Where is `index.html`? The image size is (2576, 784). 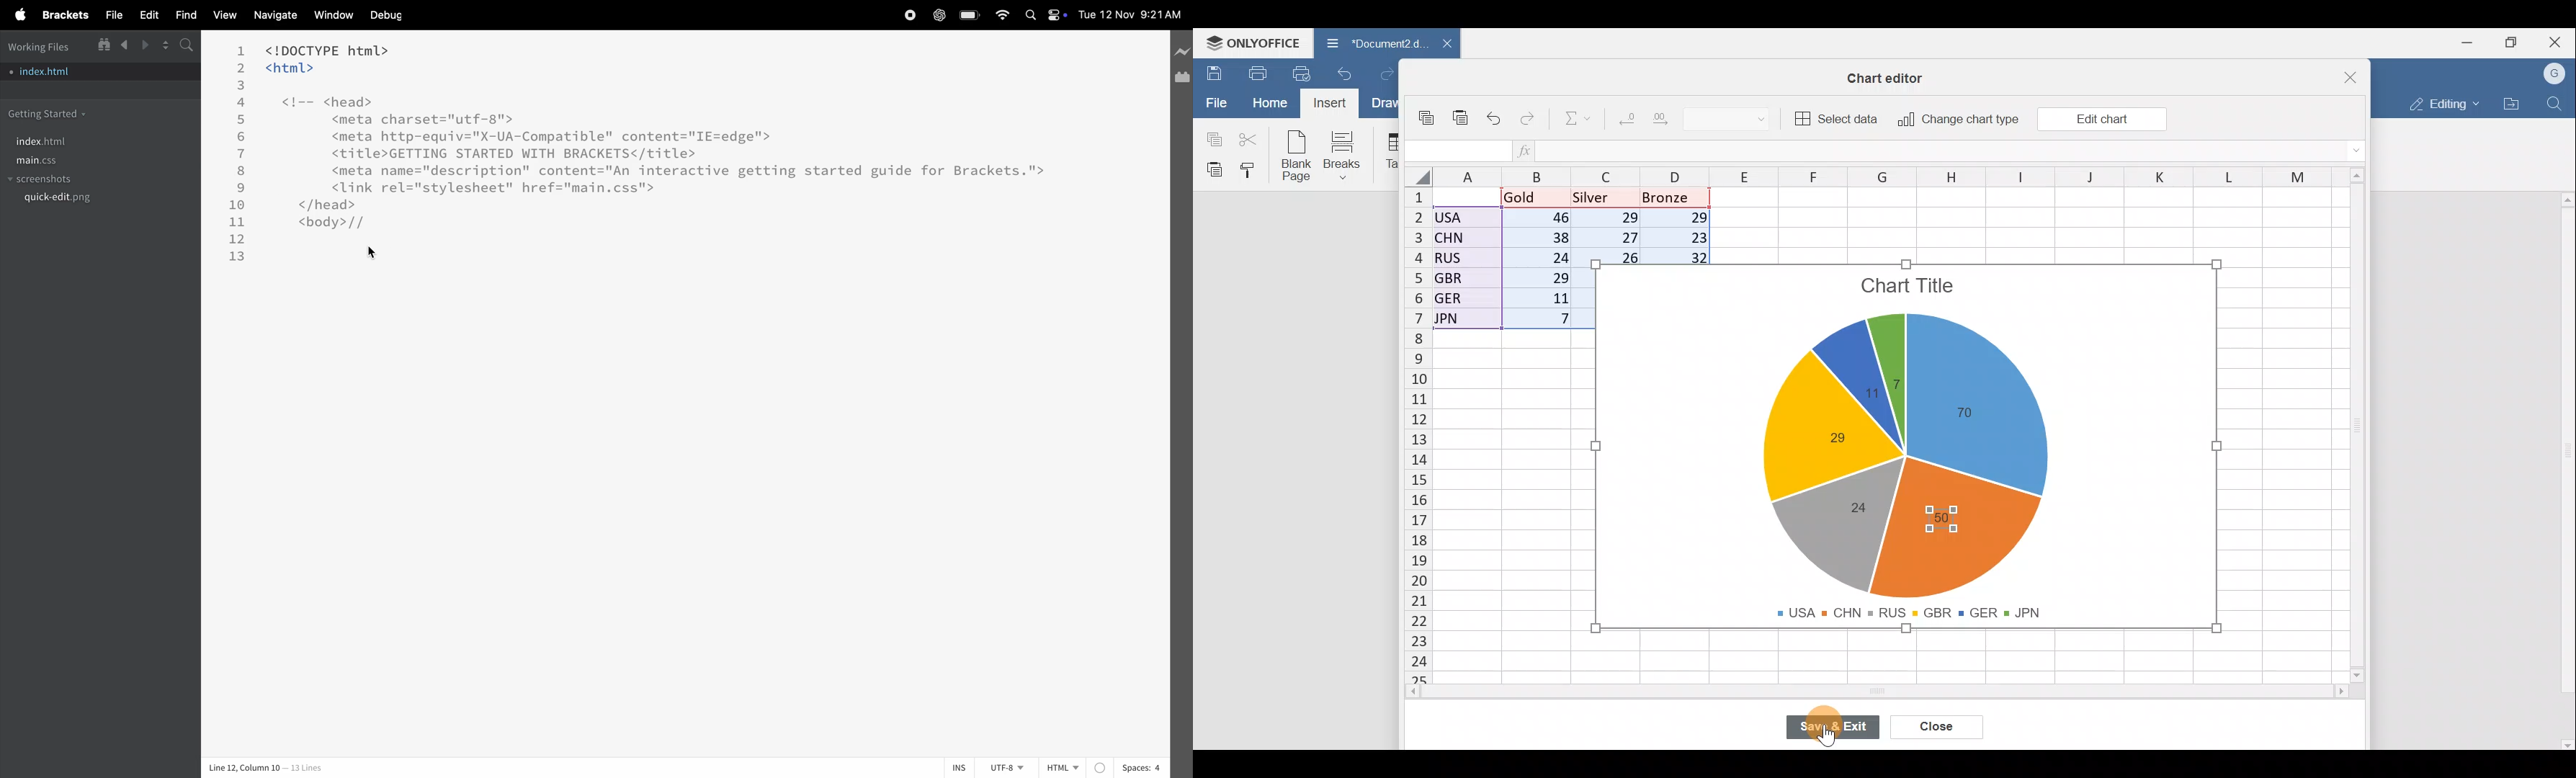 index.html is located at coordinates (79, 68).